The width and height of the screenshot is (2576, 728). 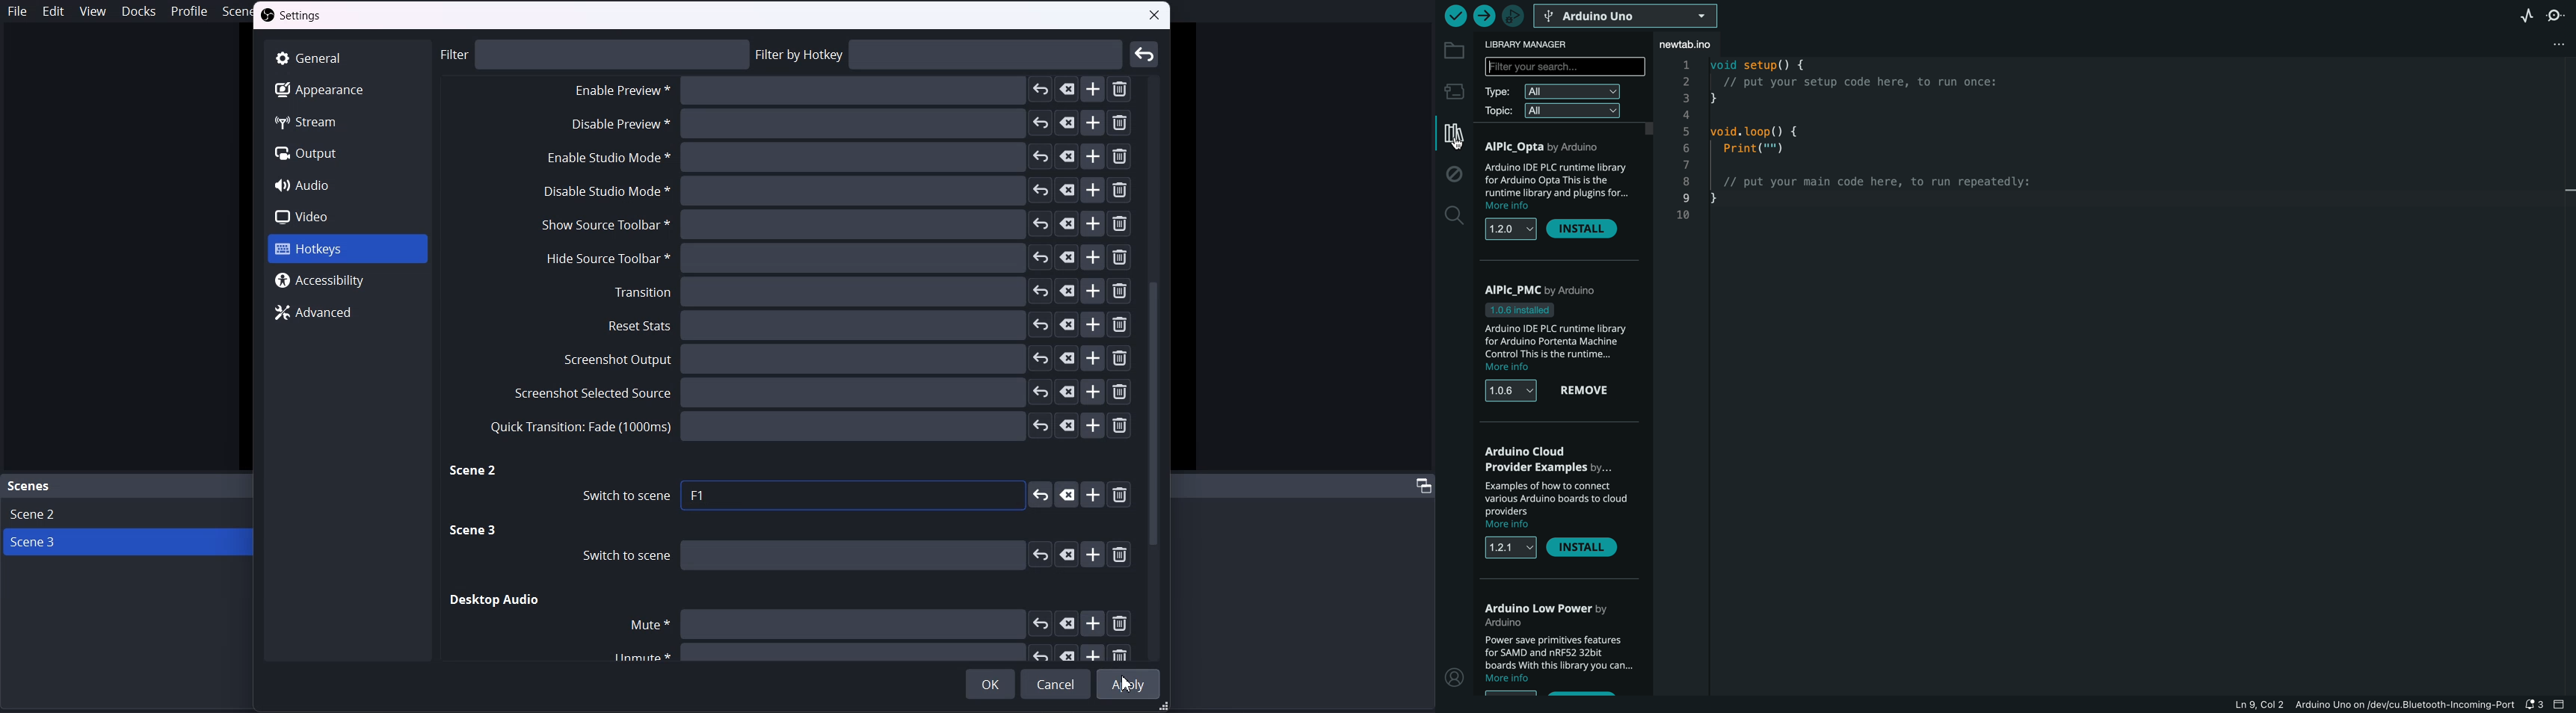 I want to click on Screenshot output, so click(x=848, y=359).